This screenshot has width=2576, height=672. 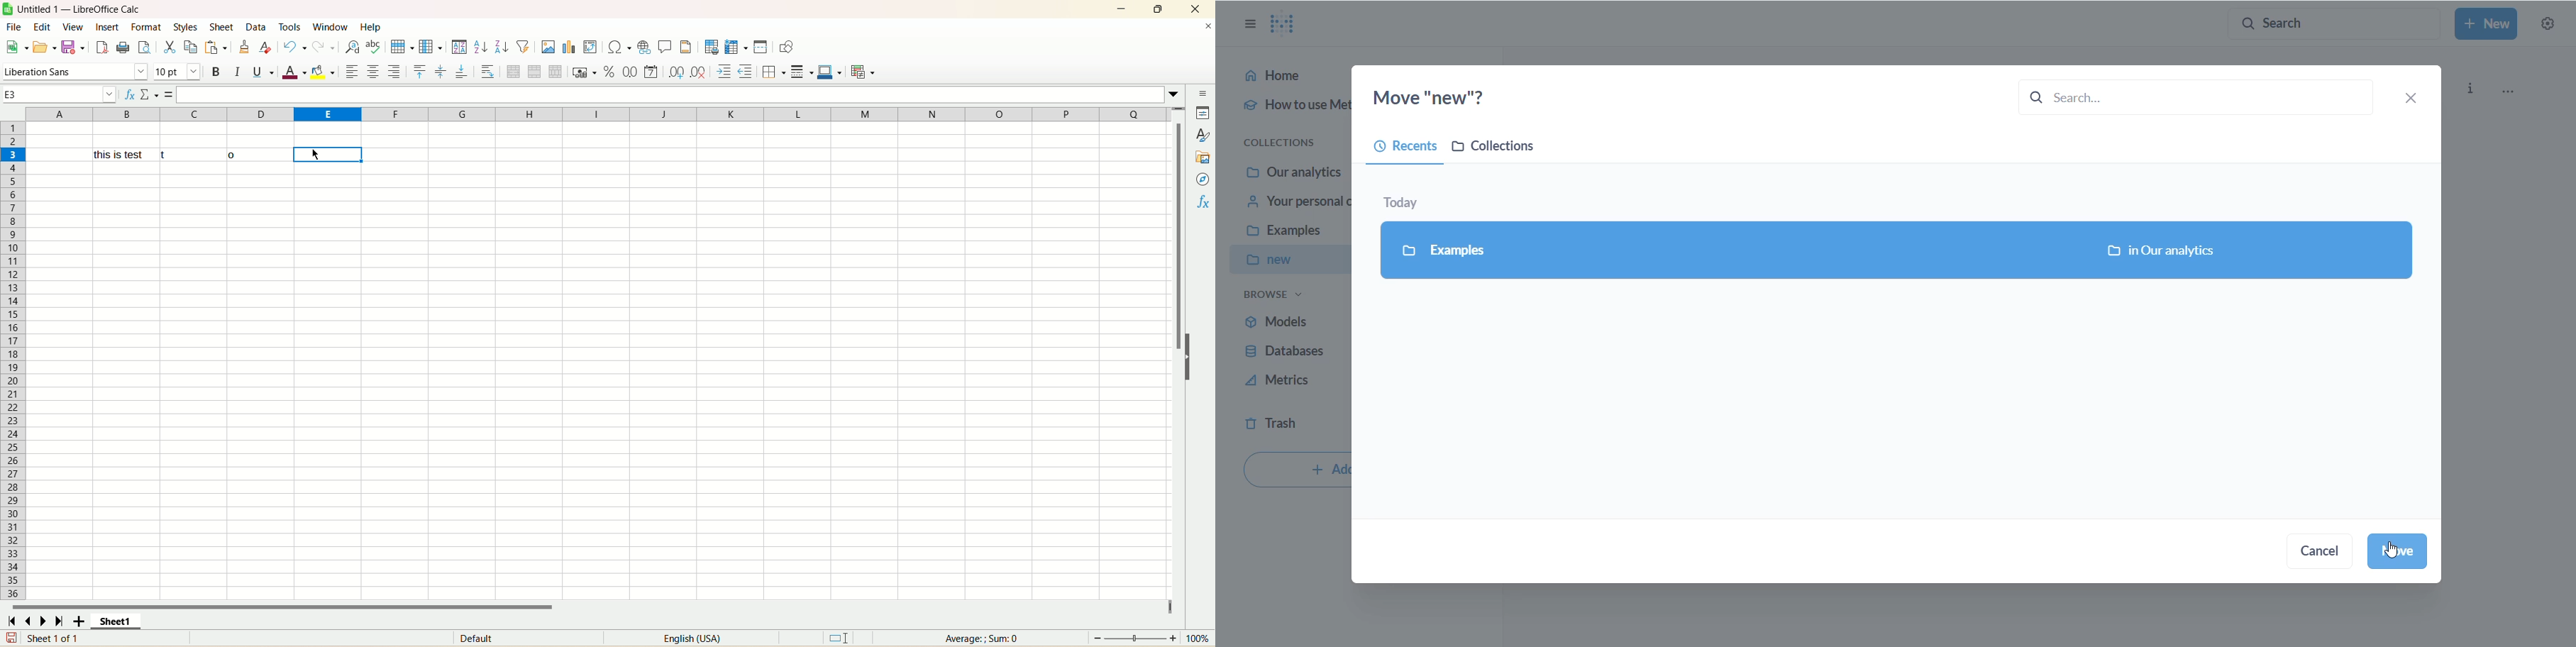 What do you see at coordinates (489, 637) in the screenshot?
I see `default` at bounding box center [489, 637].